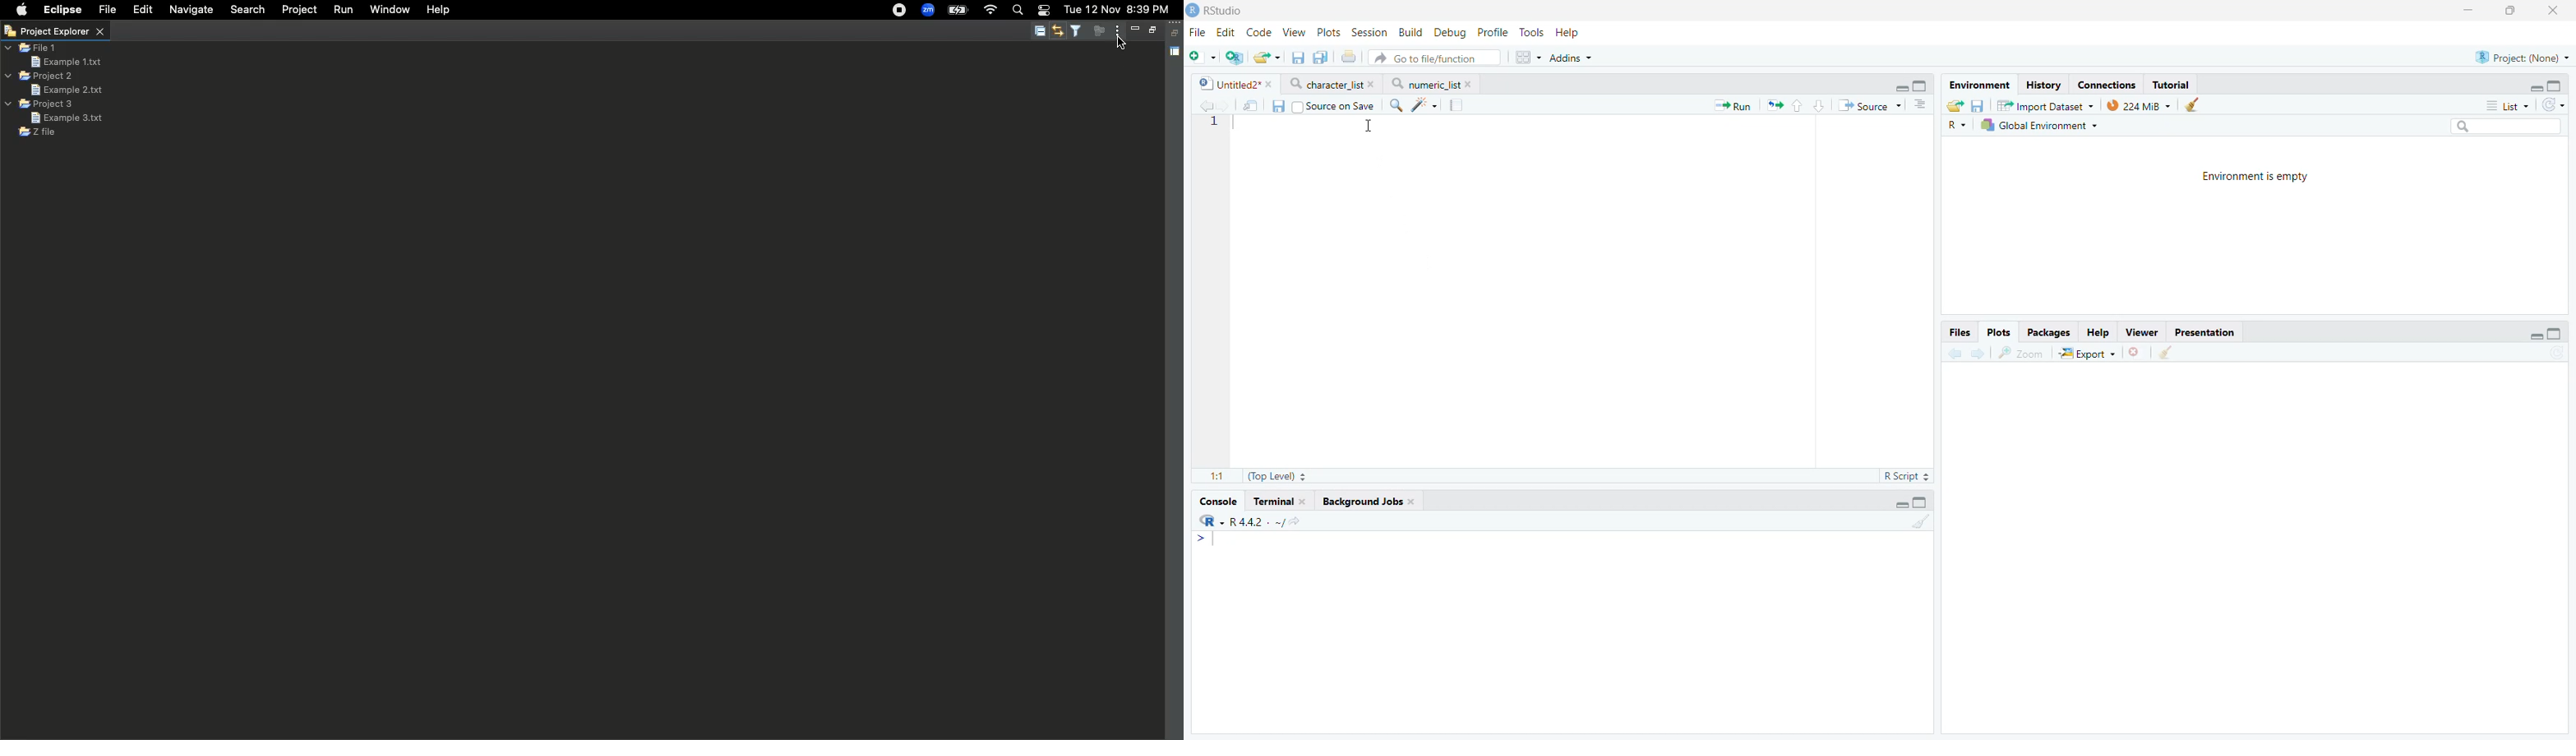 The width and height of the screenshot is (2576, 756). What do you see at coordinates (1330, 83) in the screenshot?
I see `character _list` at bounding box center [1330, 83].